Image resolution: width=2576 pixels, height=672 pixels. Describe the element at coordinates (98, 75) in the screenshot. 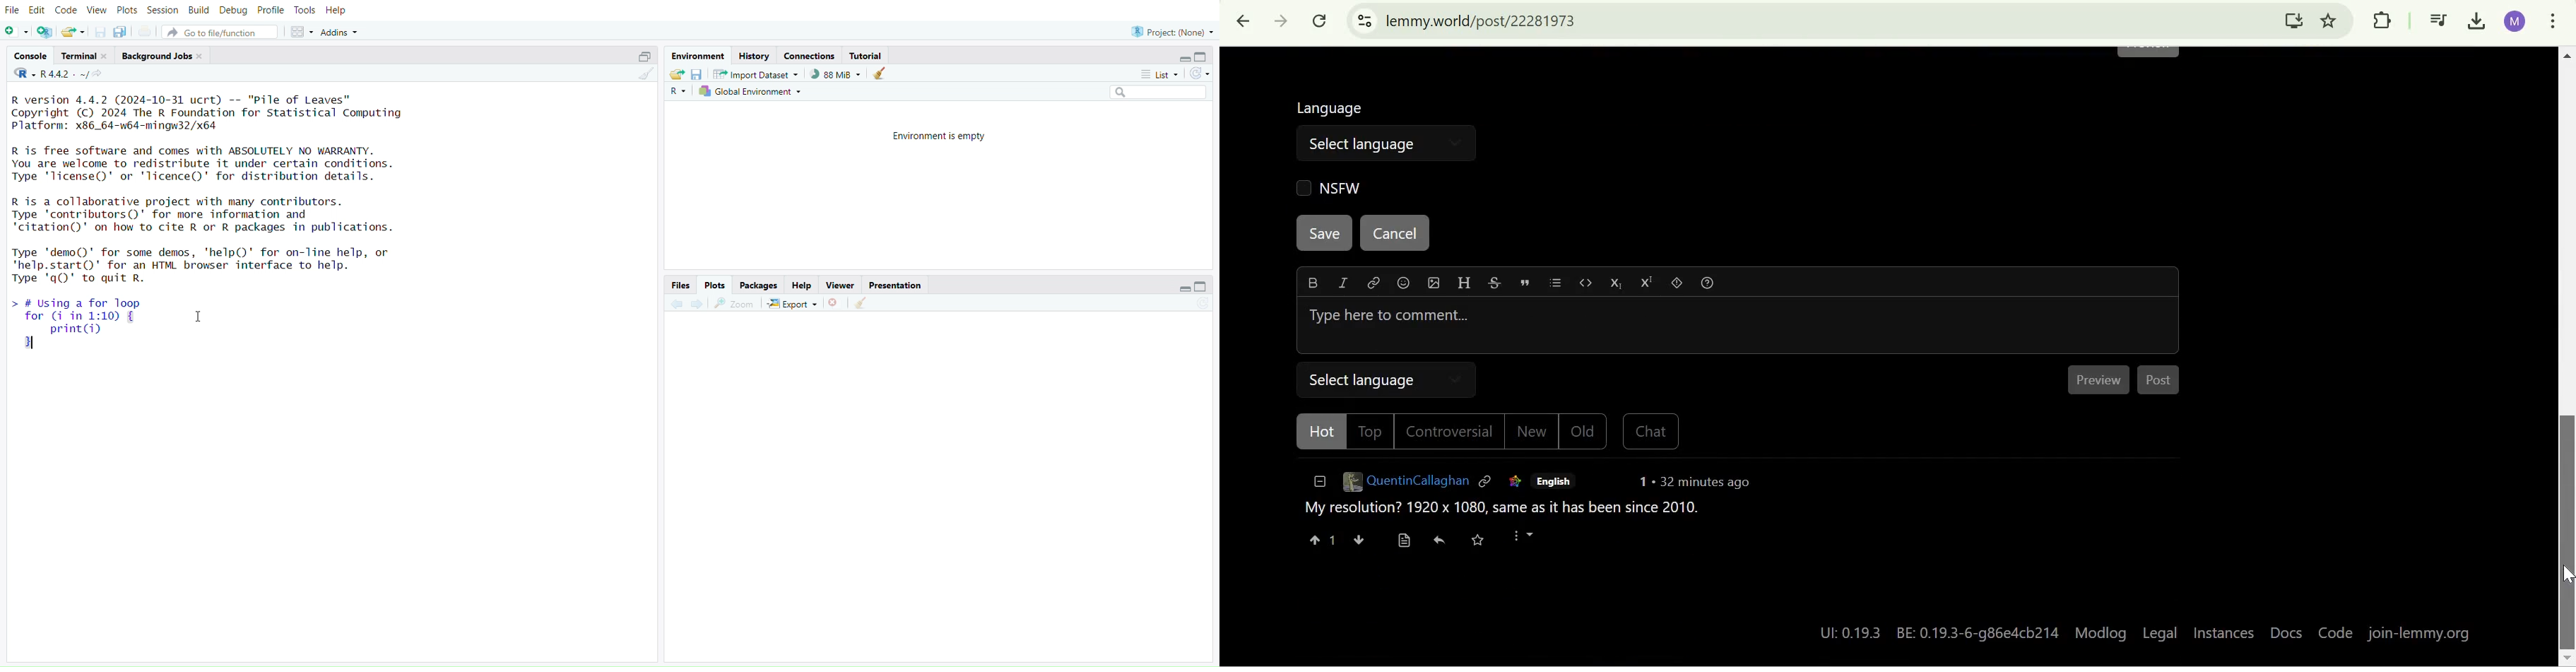

I see `view the current working directory` at that location.